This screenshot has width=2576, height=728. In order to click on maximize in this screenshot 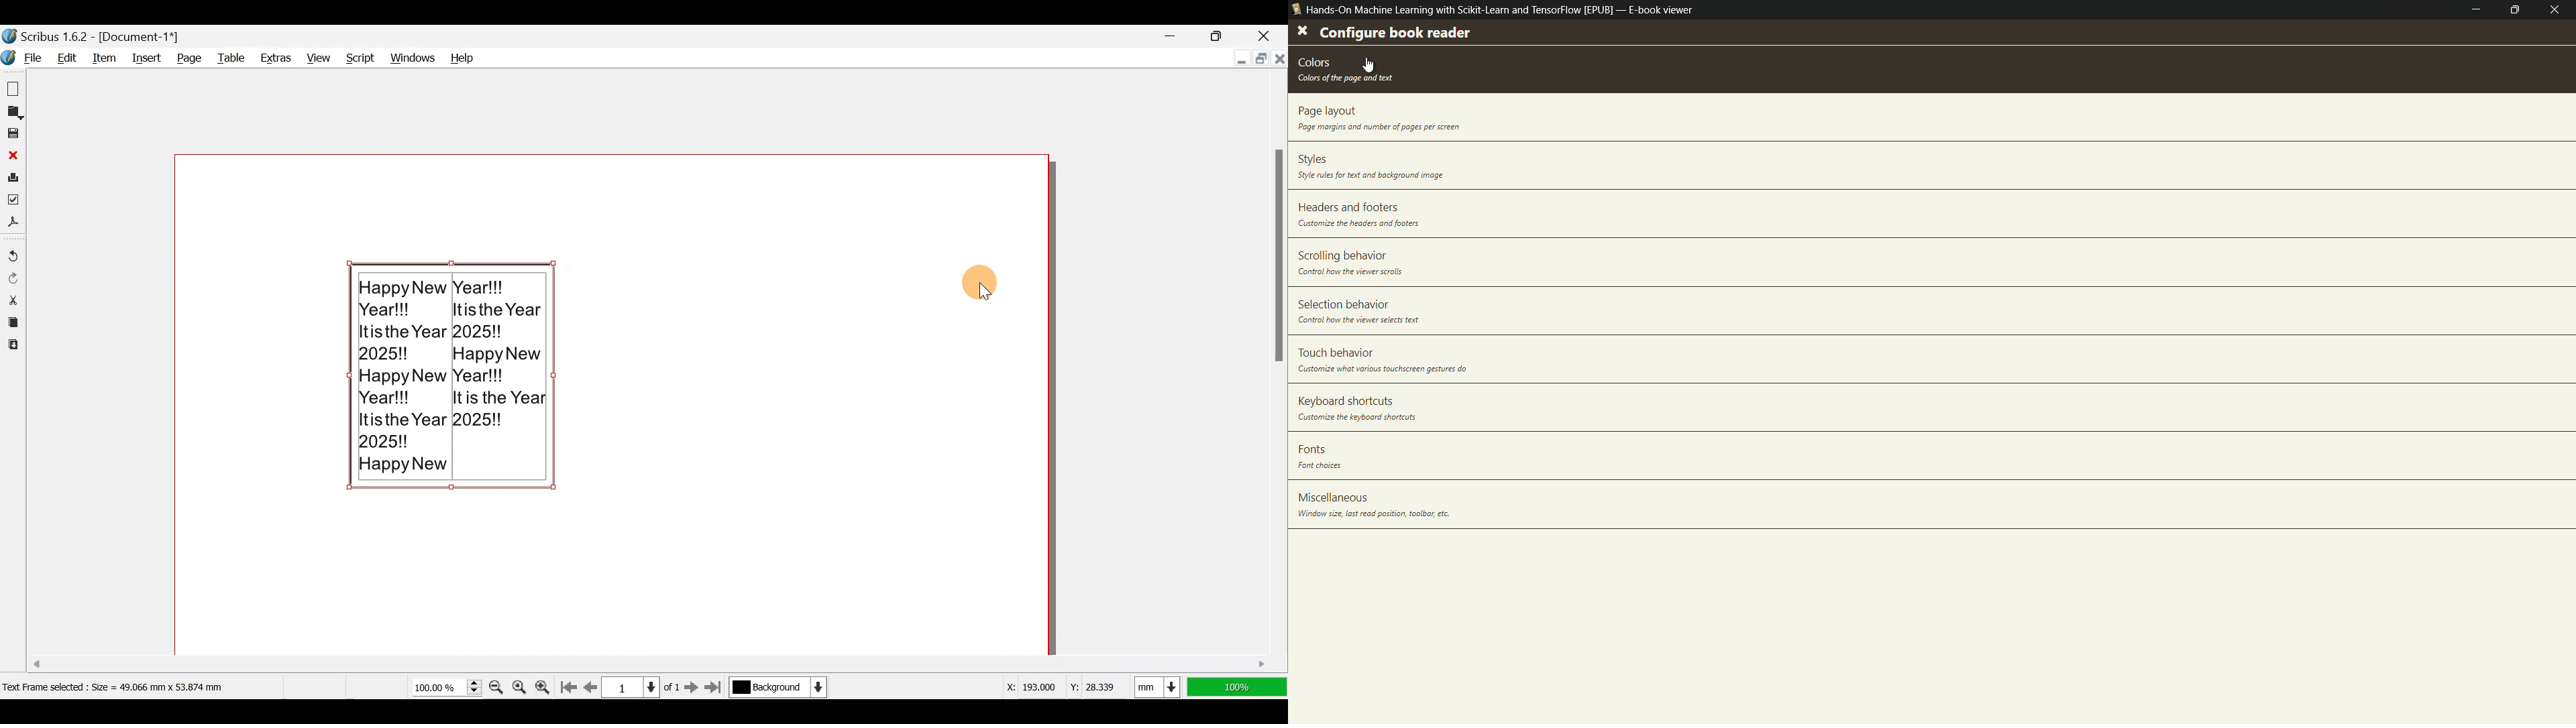, I will do `click(2518, 10)`.